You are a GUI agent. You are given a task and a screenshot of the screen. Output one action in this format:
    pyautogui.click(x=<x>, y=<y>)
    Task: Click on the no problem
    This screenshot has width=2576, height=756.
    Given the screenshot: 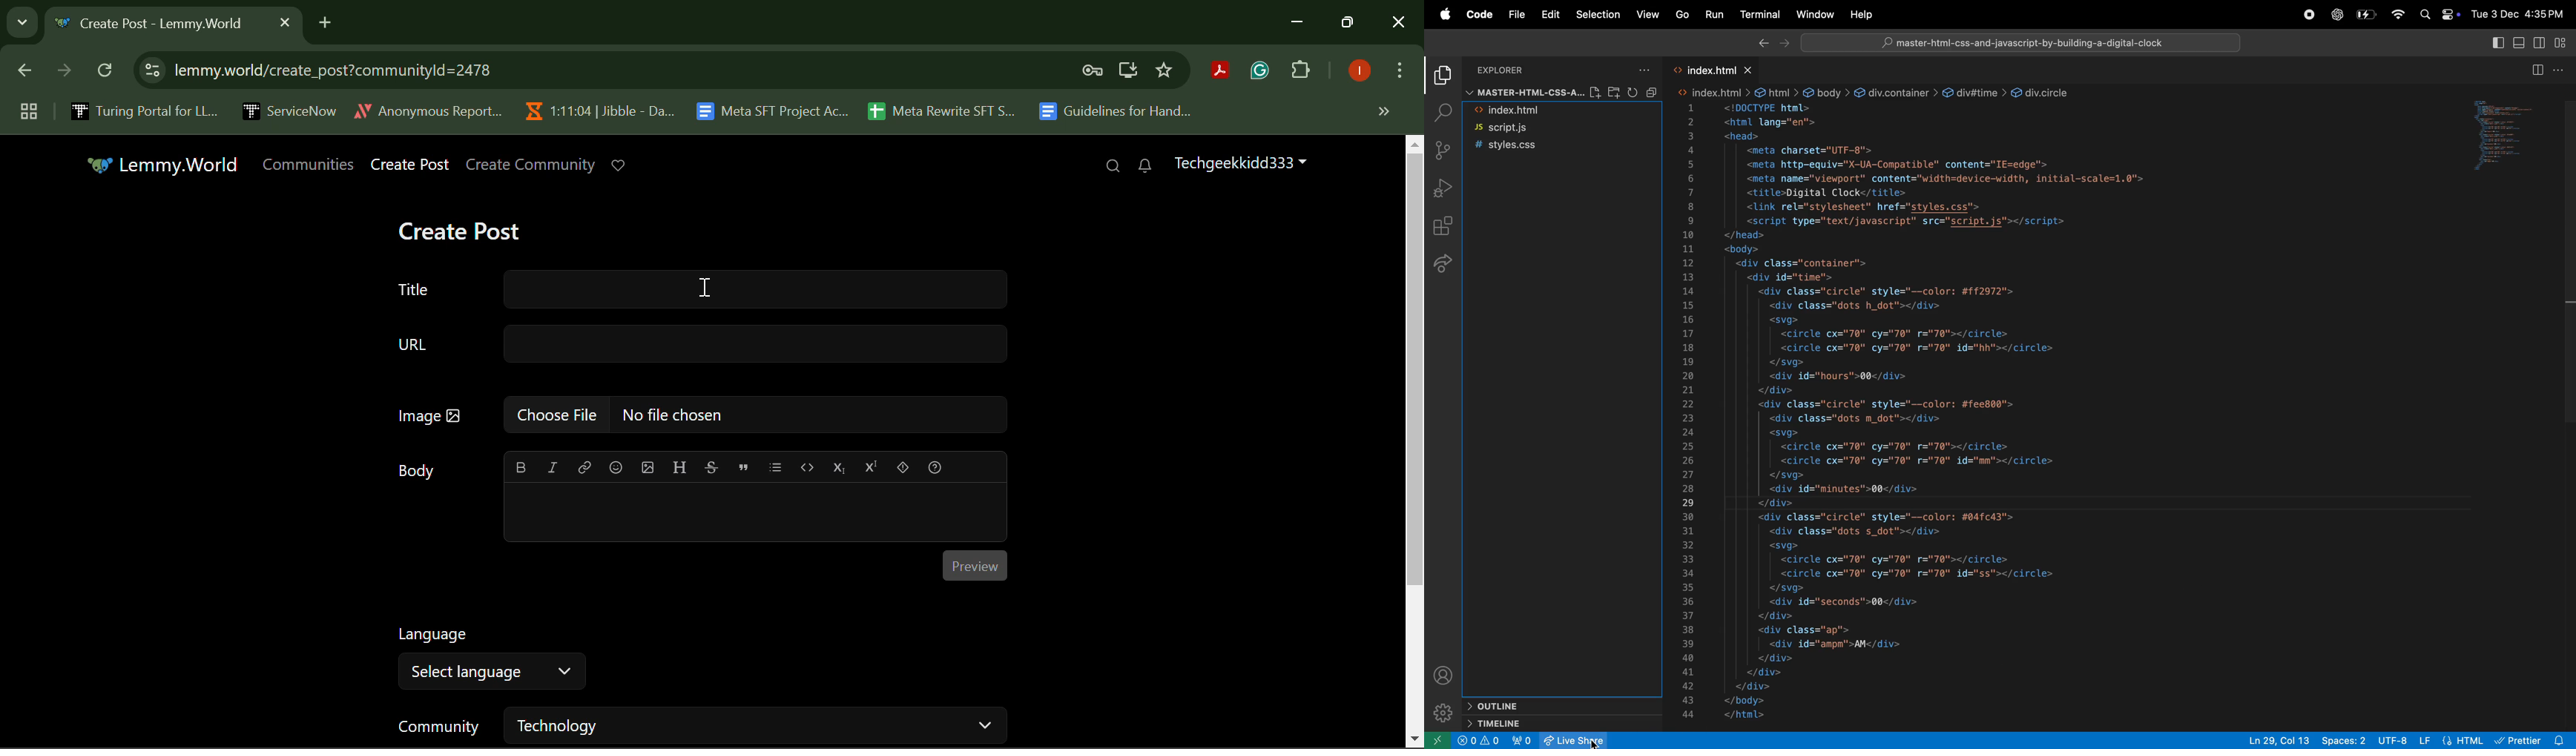 What is the action you would take?
    pyautogui.click(x=1478, y=740)
    